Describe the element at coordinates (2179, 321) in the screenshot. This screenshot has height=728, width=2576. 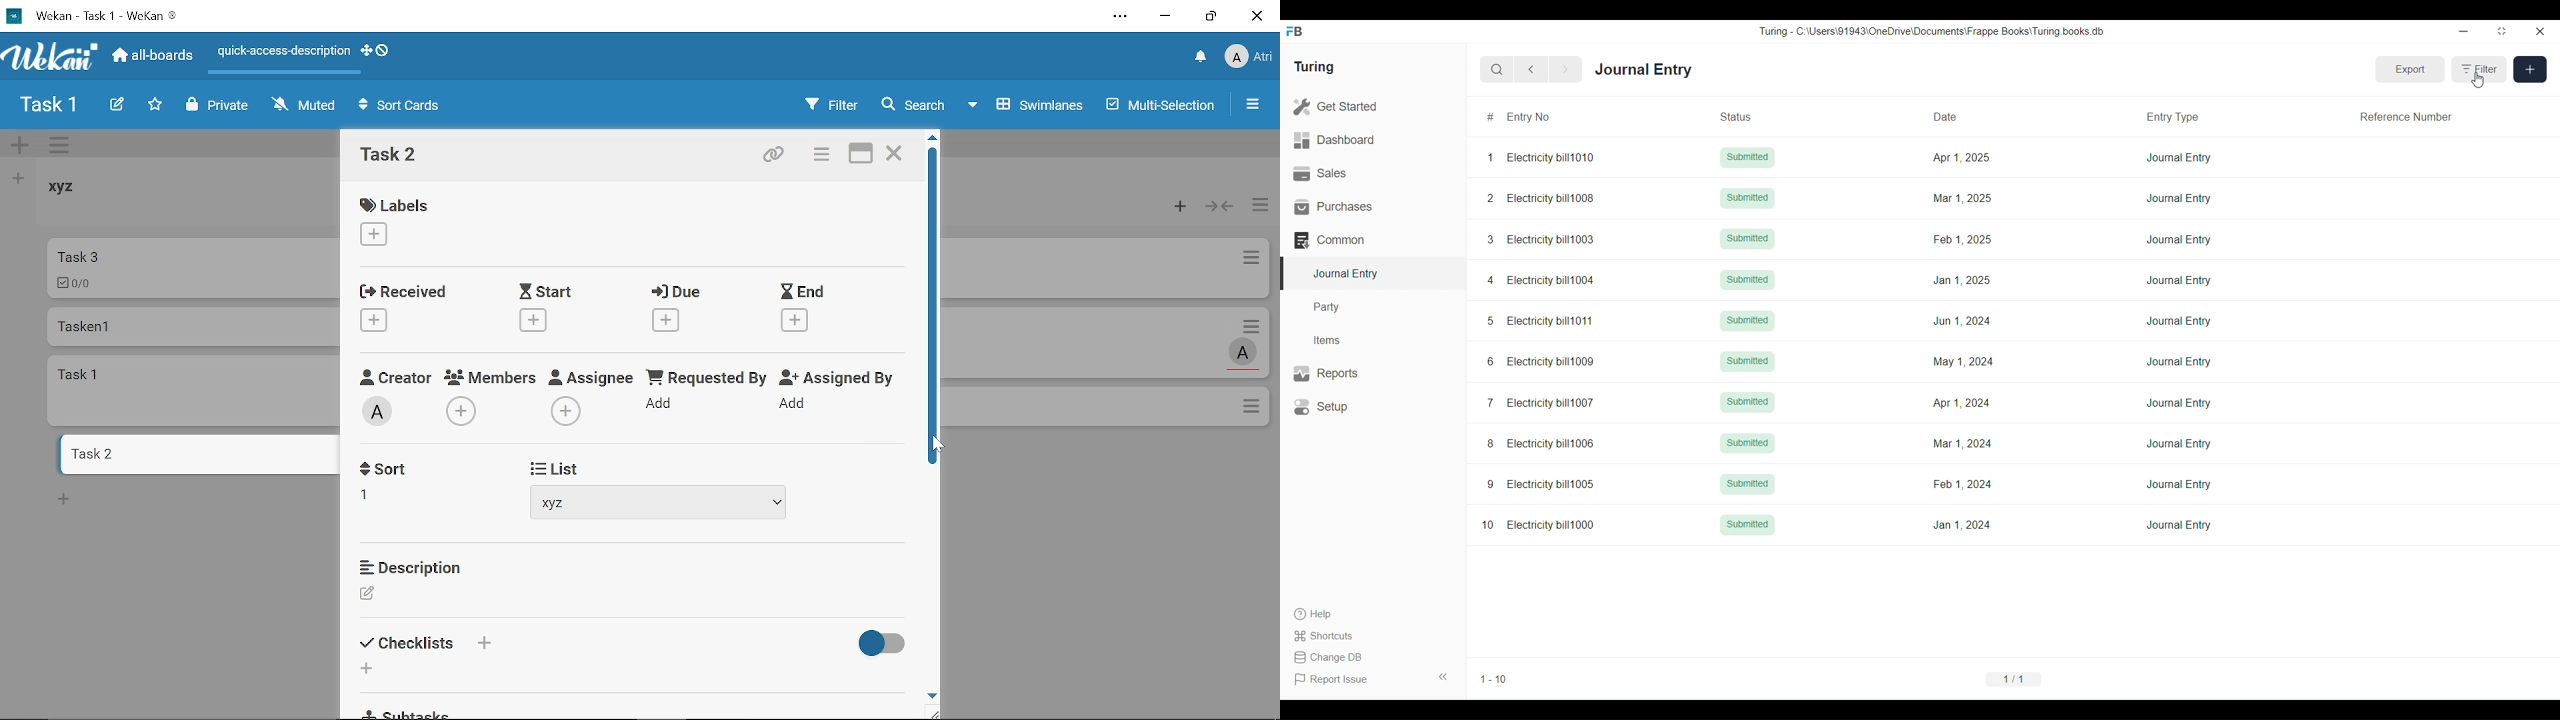
I see `Journal Entry` at that location.